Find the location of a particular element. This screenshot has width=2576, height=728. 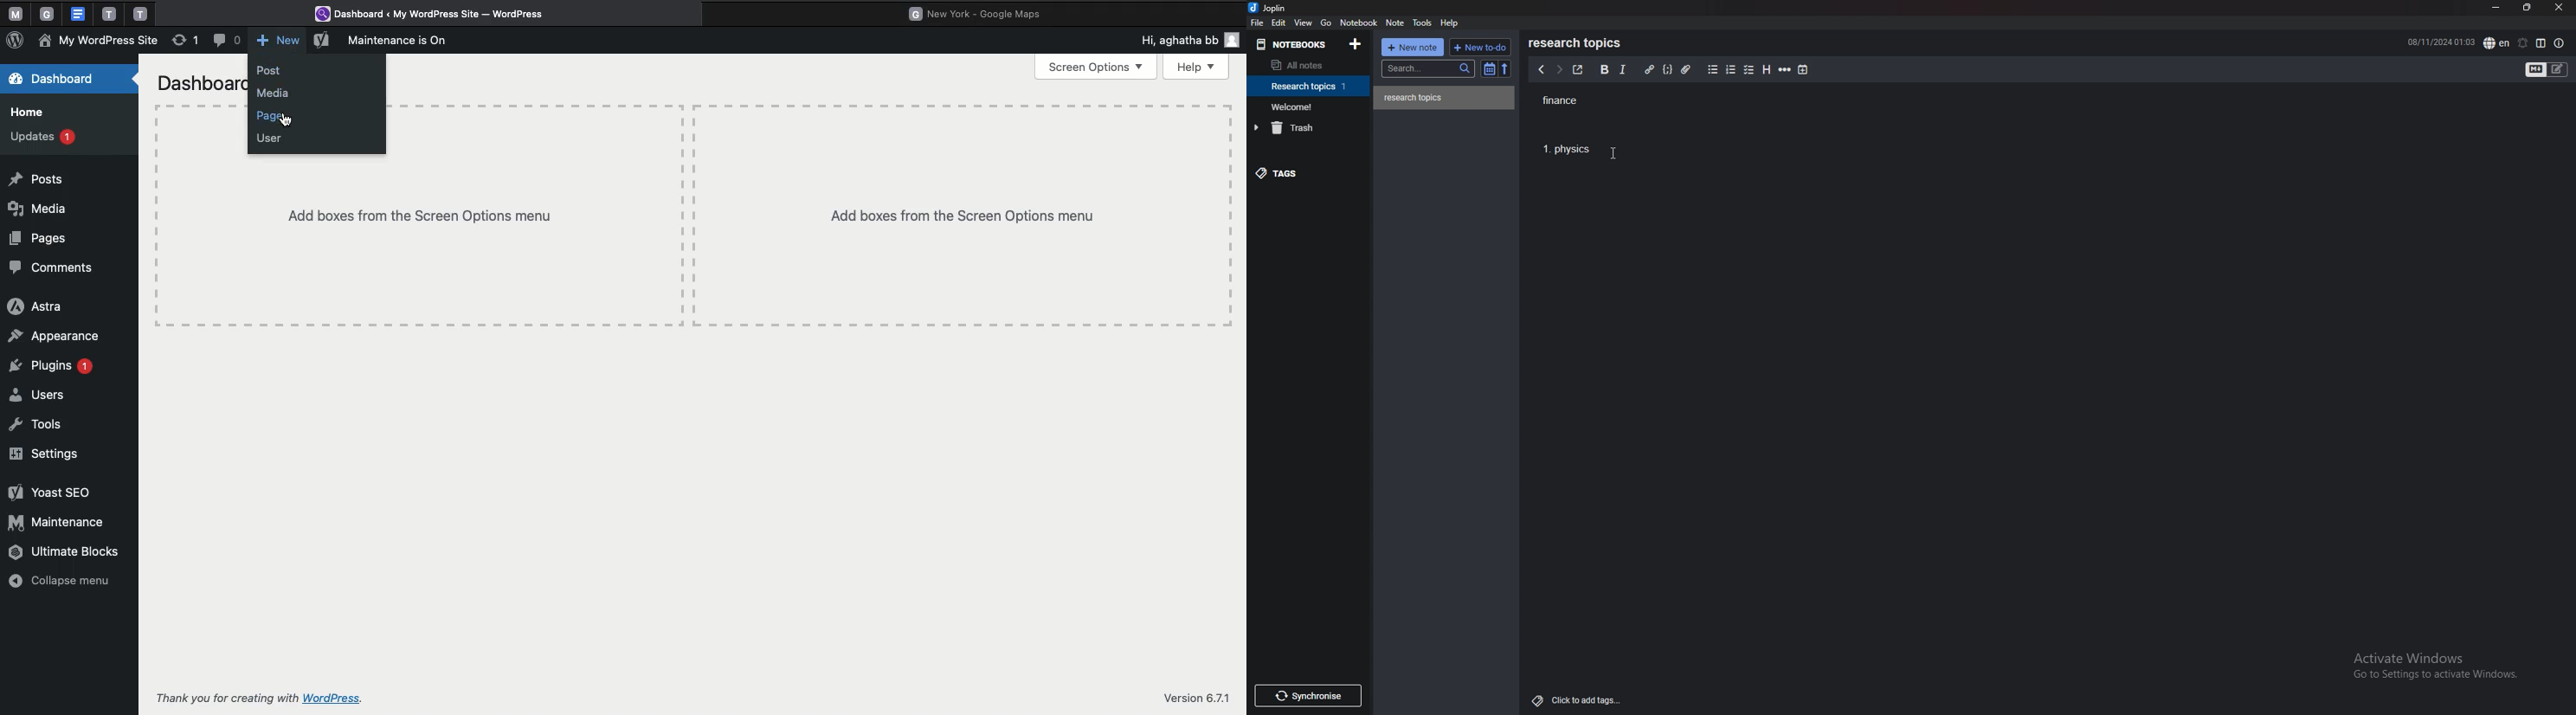

bold is located at coordinates (1603, 69).